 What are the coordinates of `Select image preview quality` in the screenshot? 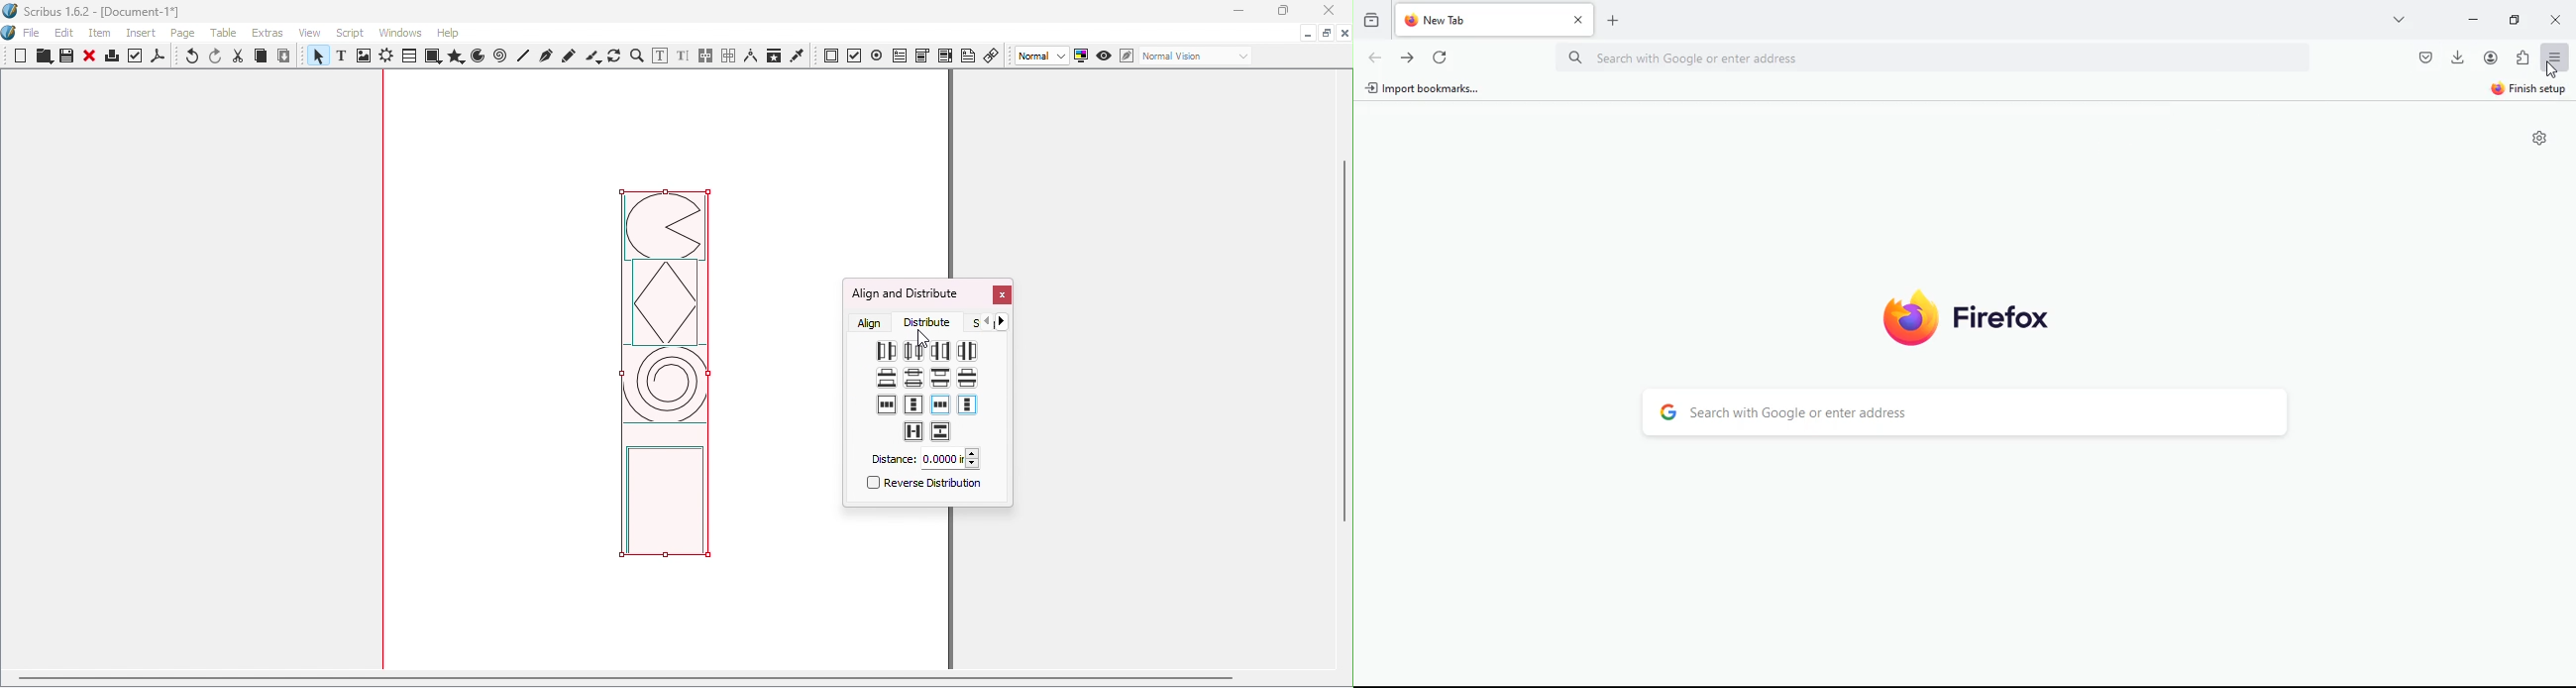 It's located at (1043, 57).